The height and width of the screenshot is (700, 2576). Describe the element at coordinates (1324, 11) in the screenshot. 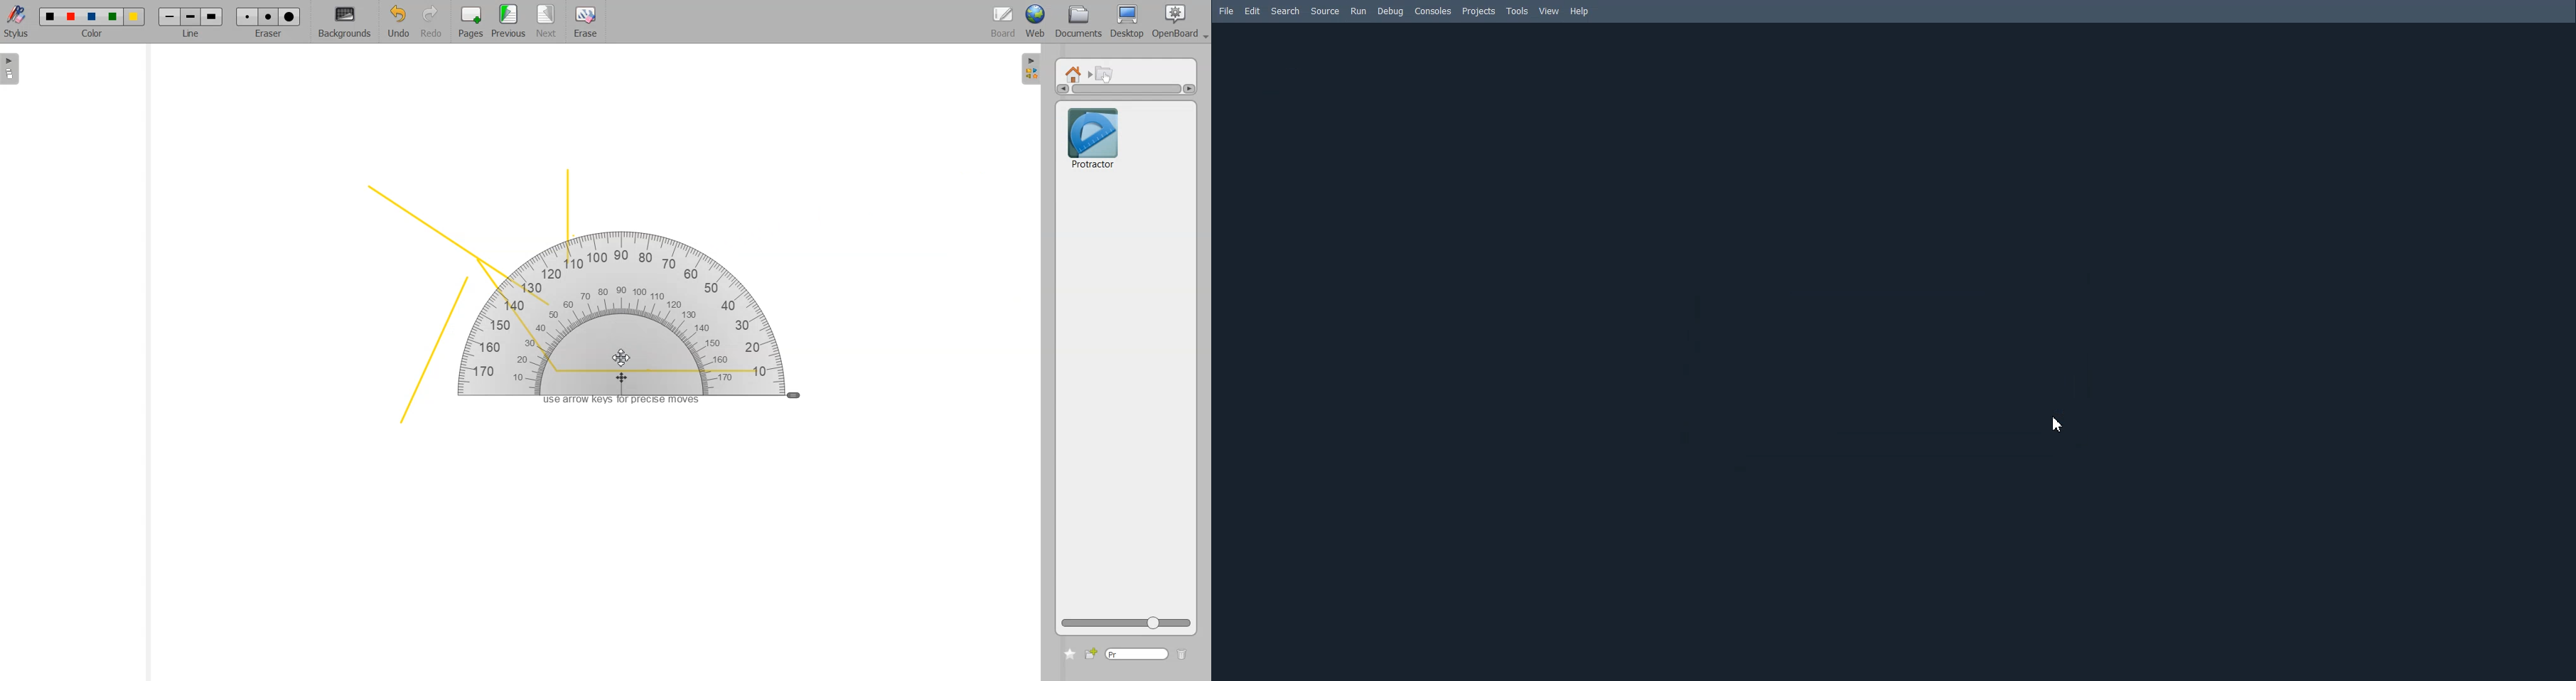

I see `Source` at that location.